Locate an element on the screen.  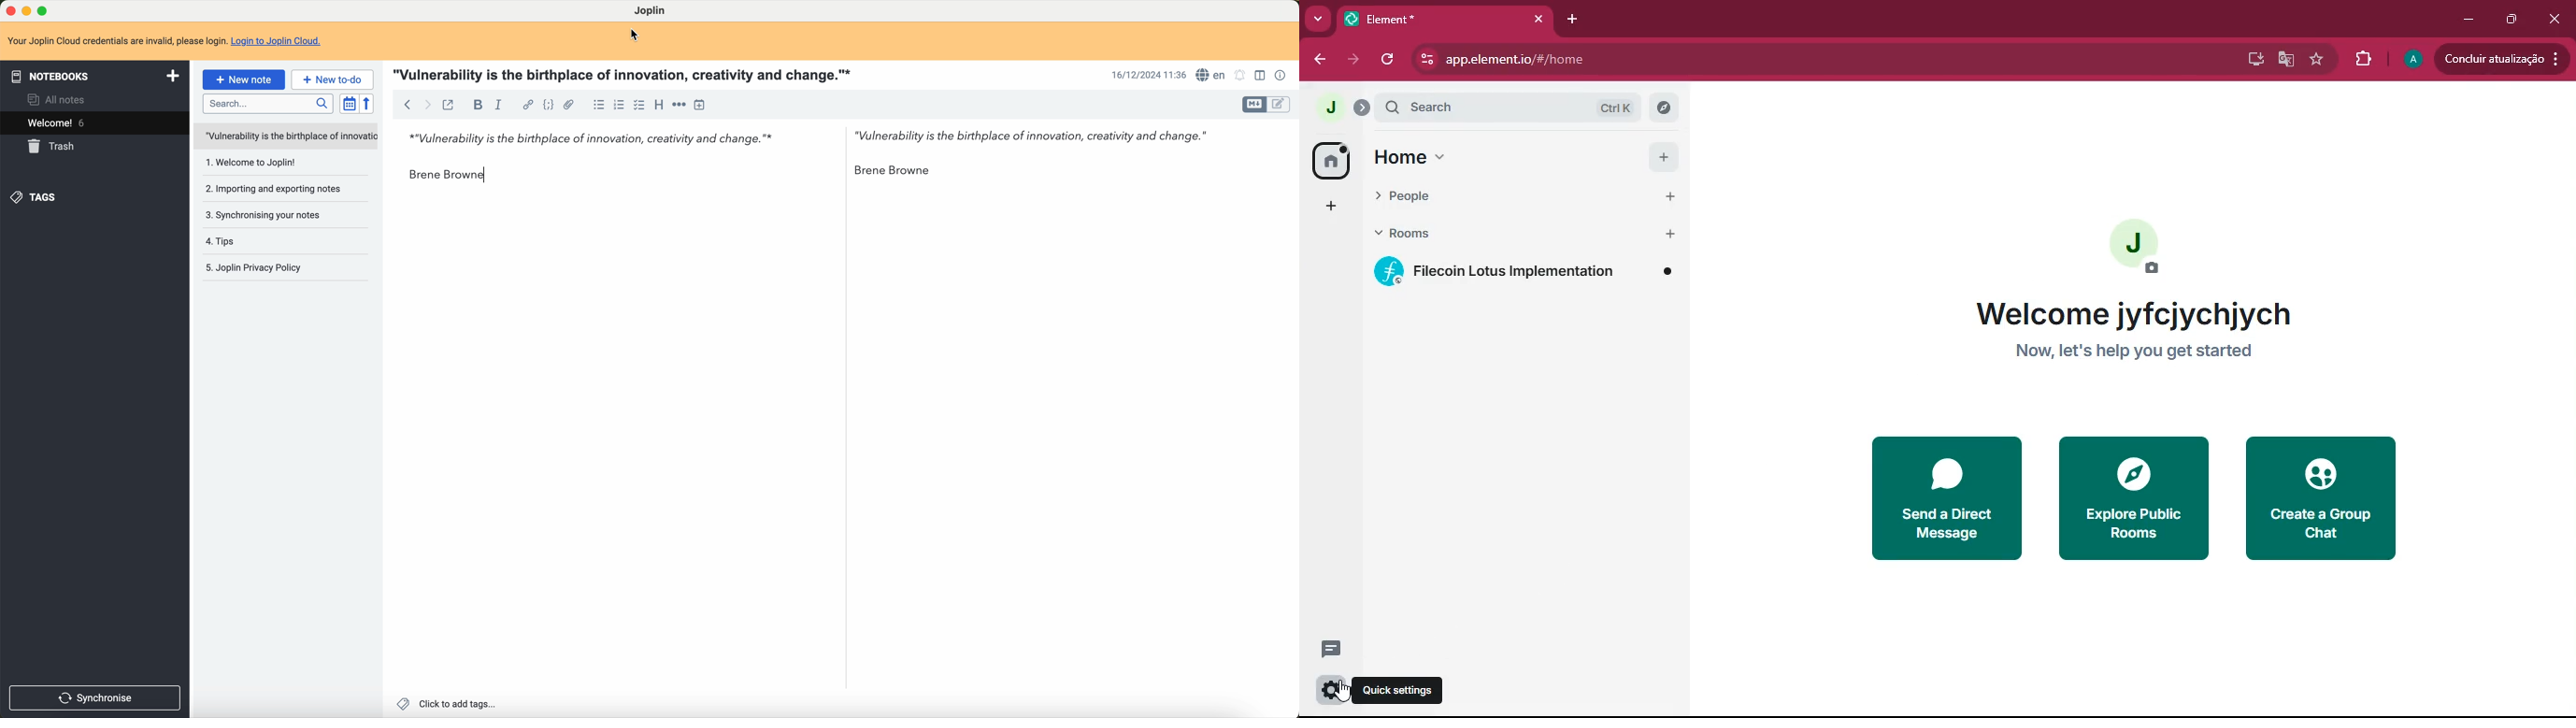
toggle editor is located at coordinates (1279, 106).